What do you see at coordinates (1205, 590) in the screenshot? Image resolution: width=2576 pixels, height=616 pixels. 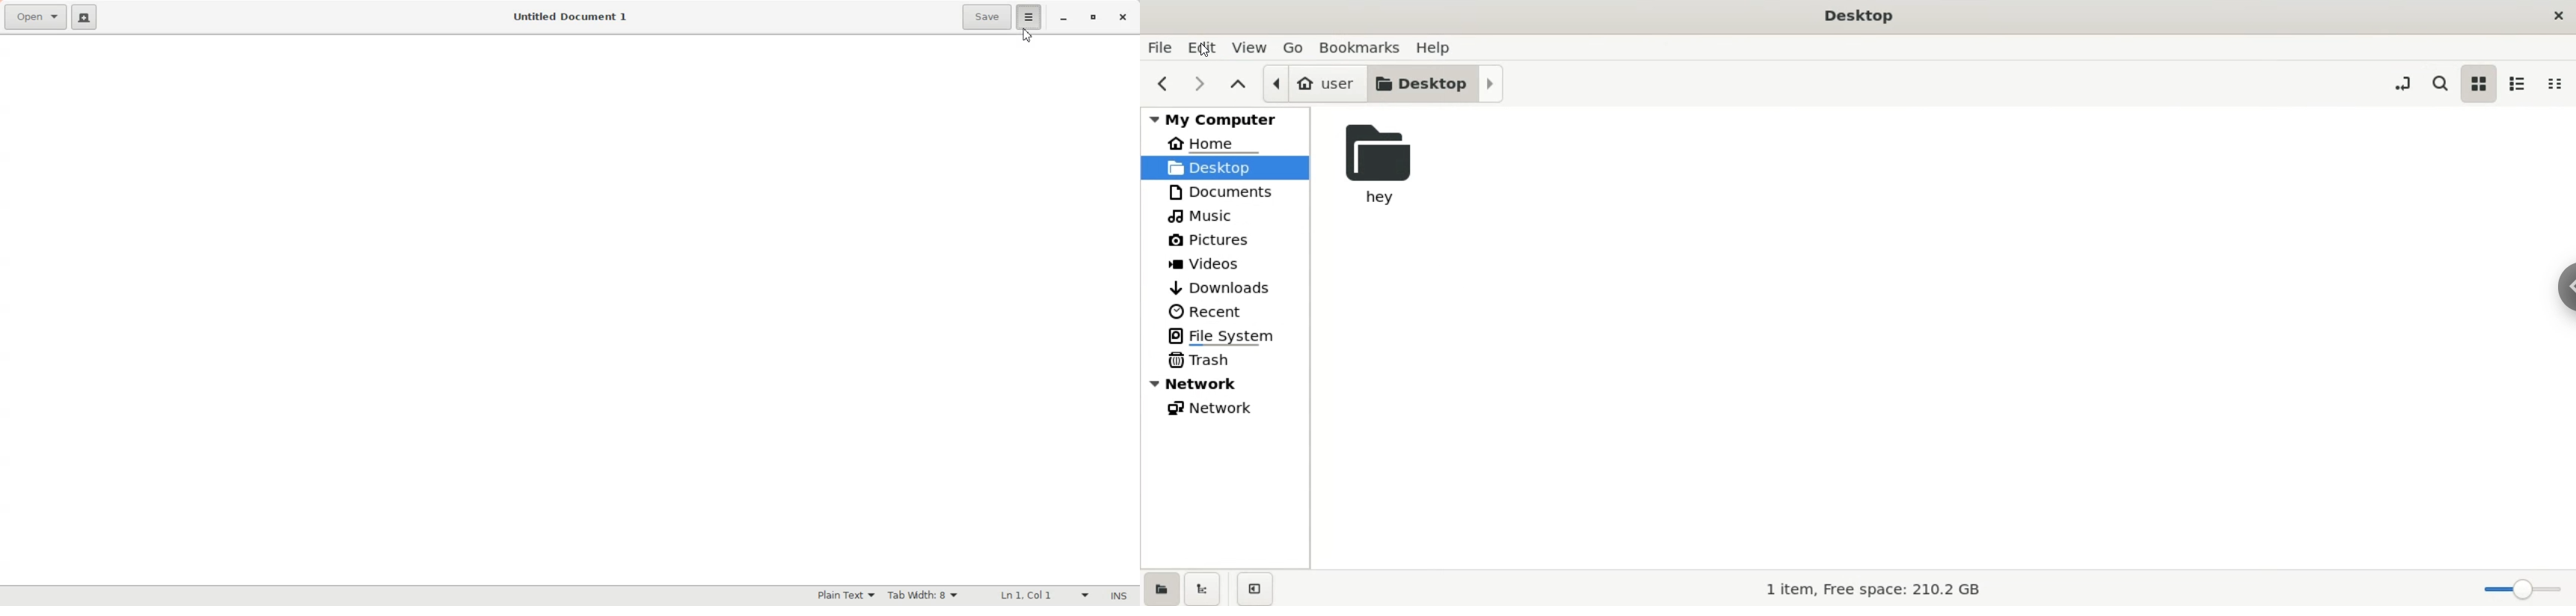 I see `show treeview` at bounding box center [1205, 590].